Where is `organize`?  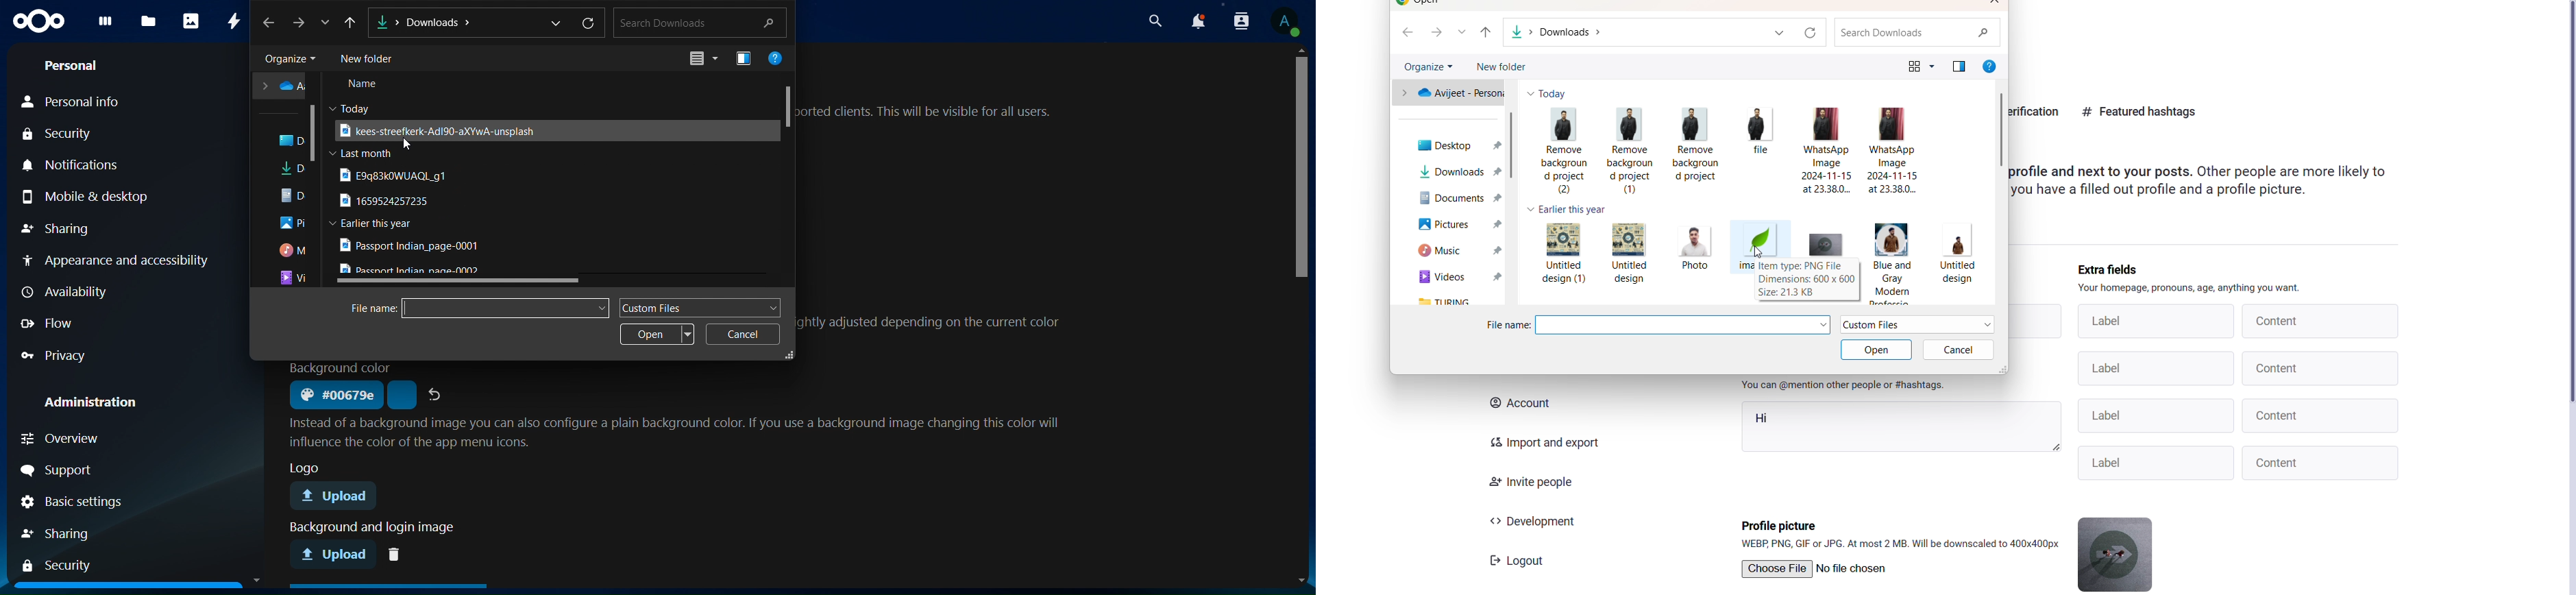
organize is located at coordinates (1429, 66).